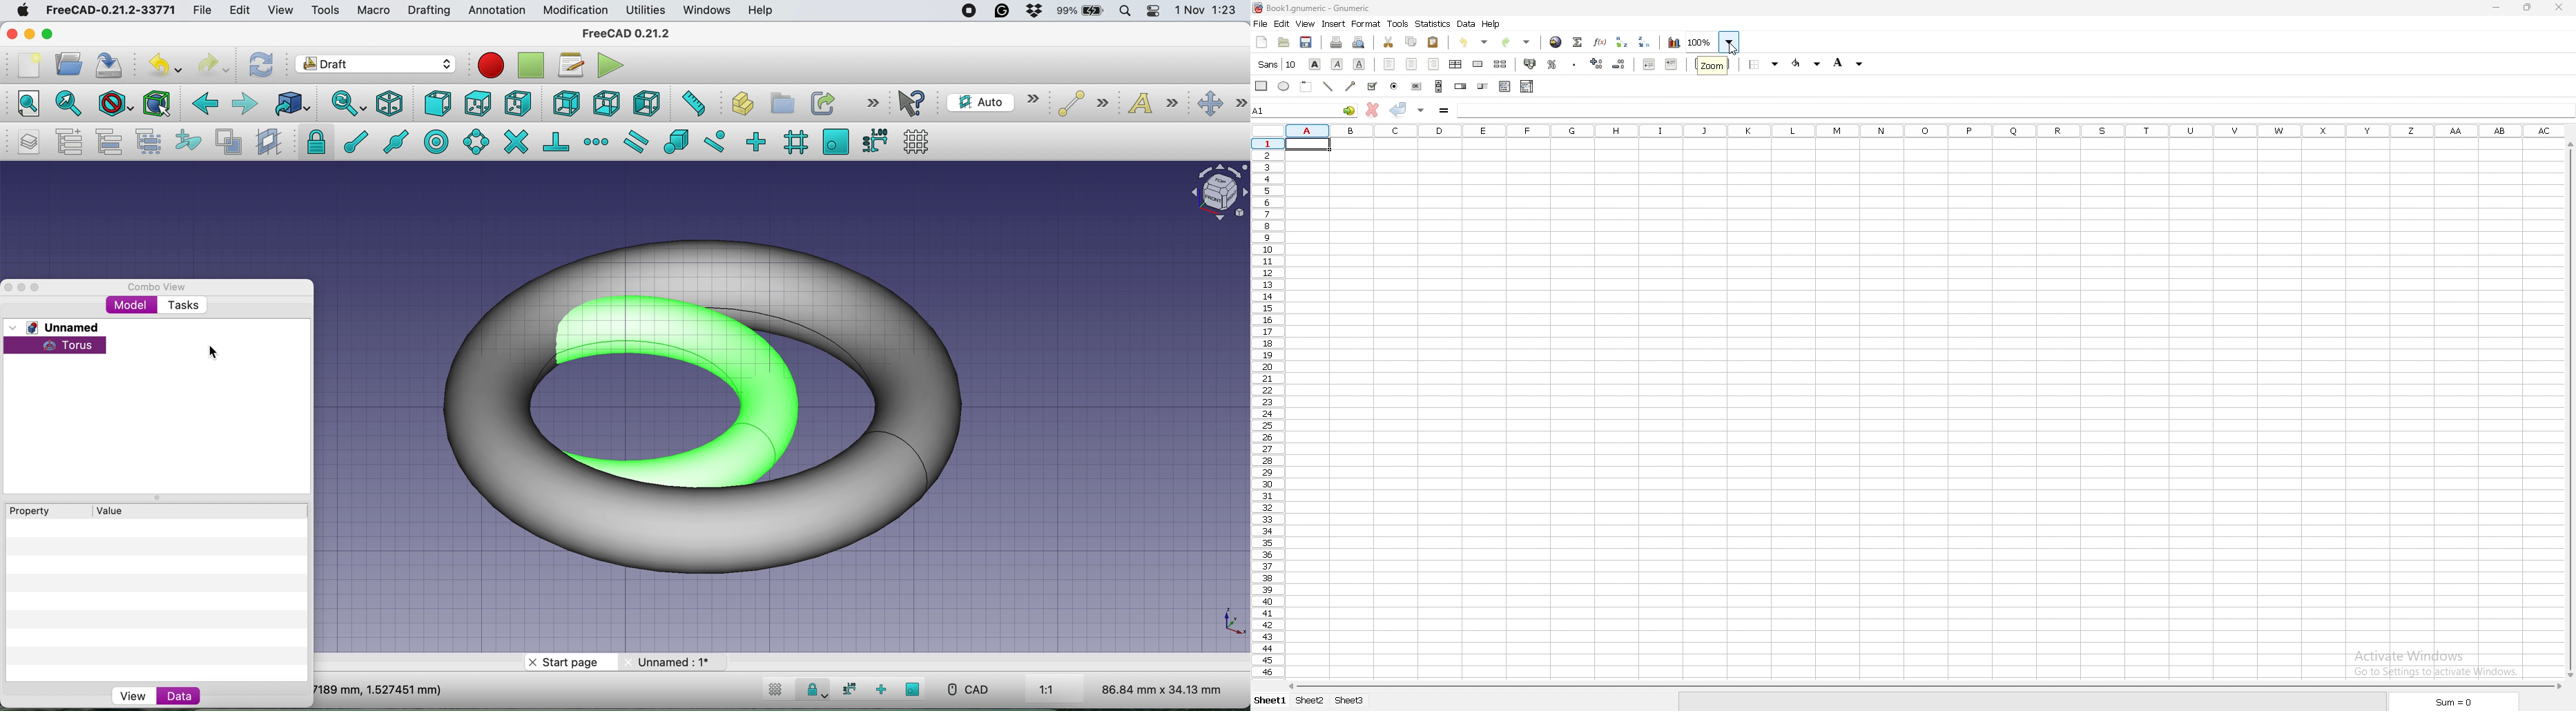  I want to click on grammarly, so click(1001, 10).